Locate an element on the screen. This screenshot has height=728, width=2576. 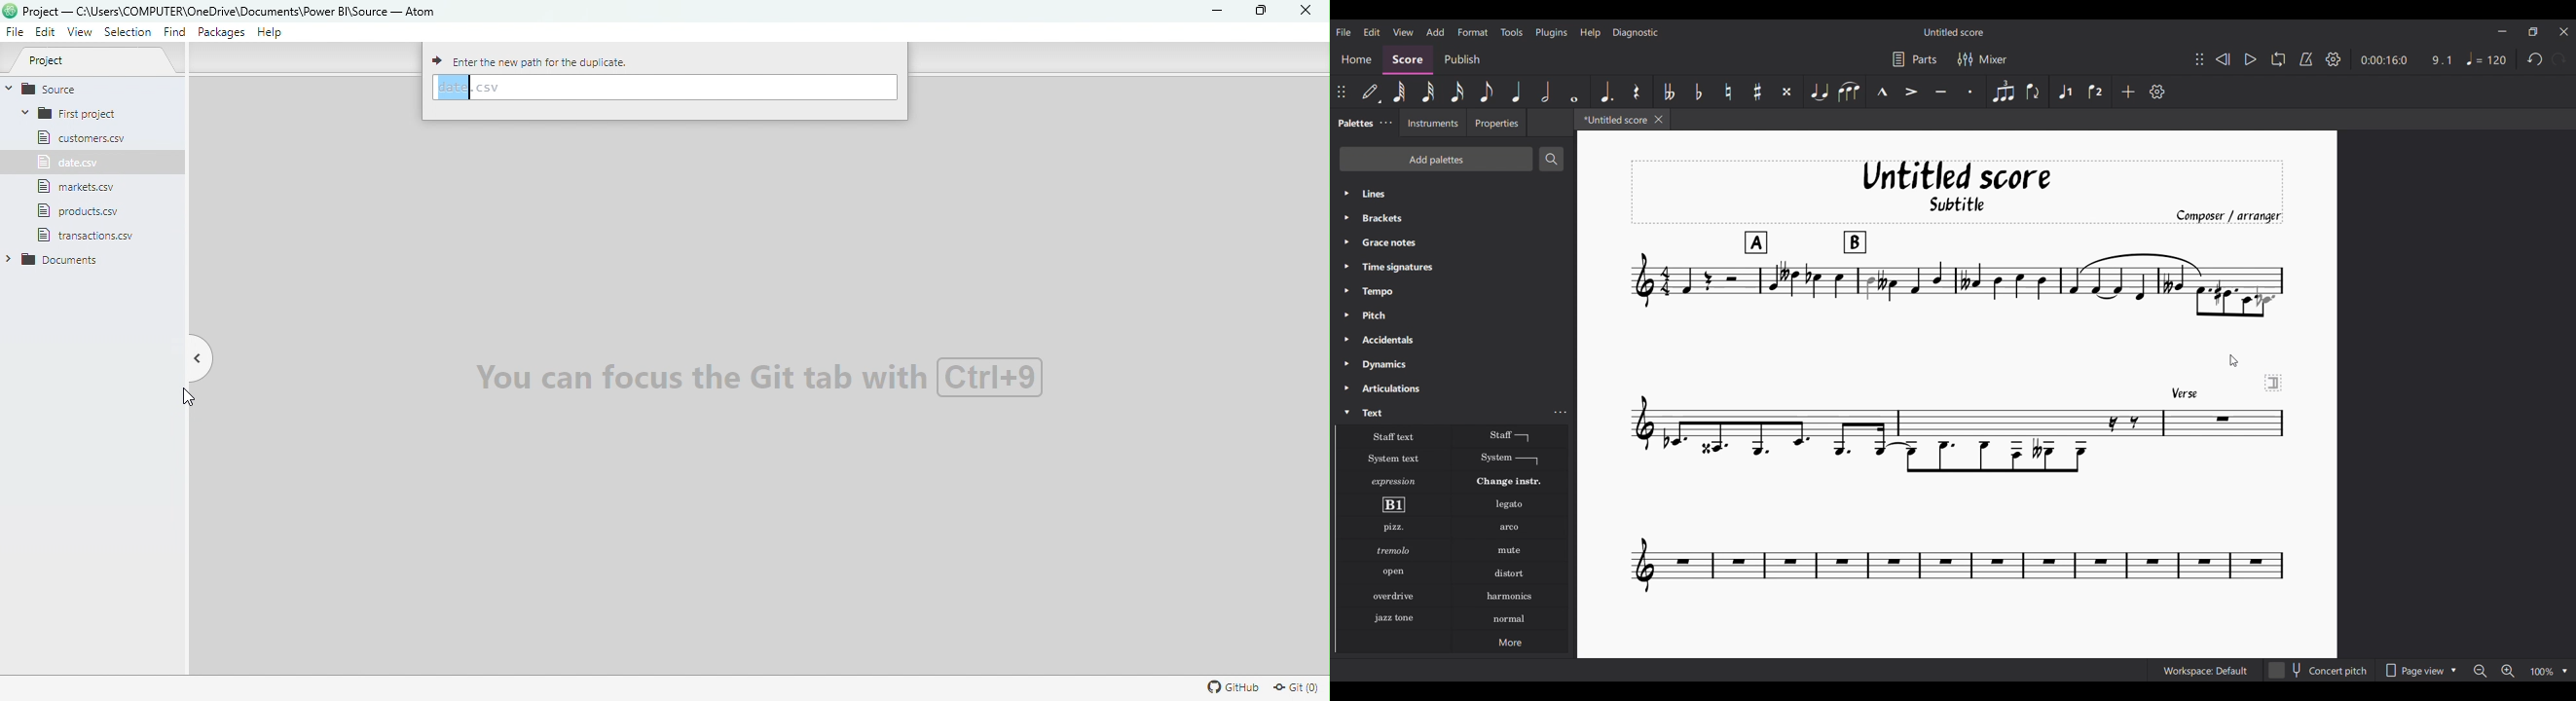
Dynamics is located at coordinates (1453, 365).